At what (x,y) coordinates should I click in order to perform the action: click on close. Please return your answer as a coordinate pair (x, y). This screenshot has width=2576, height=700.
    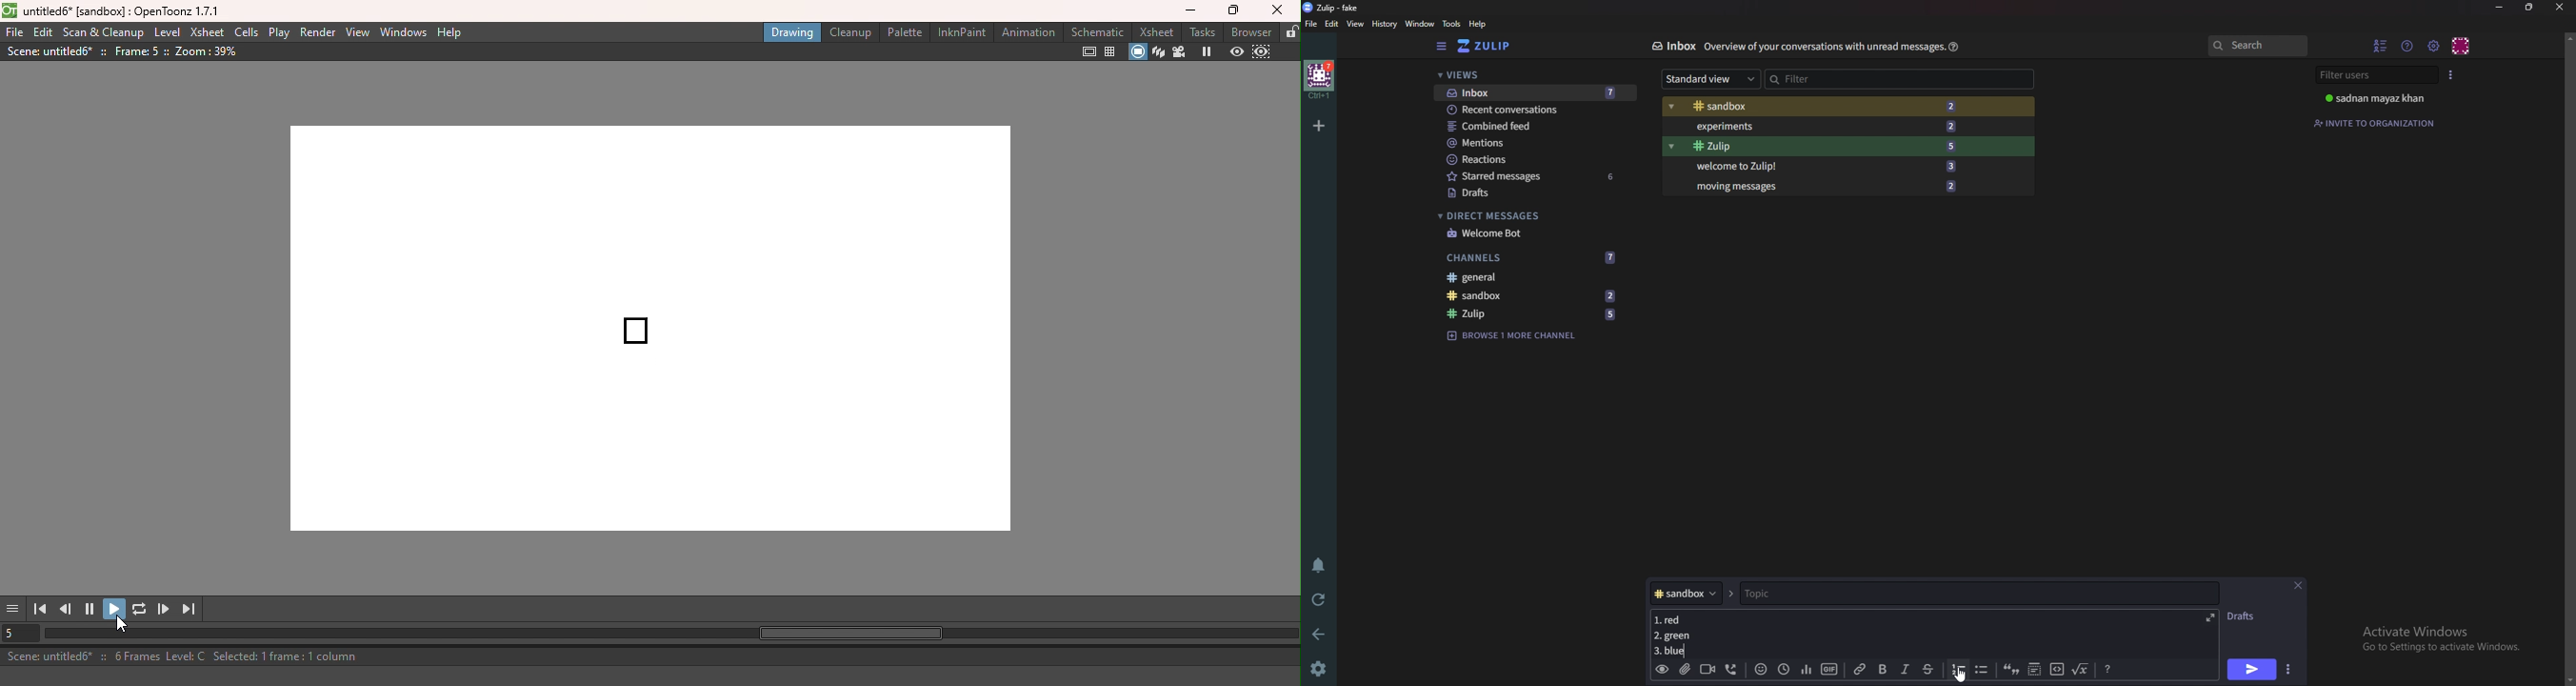
    Looking at the image, I should click on (2560, 7).